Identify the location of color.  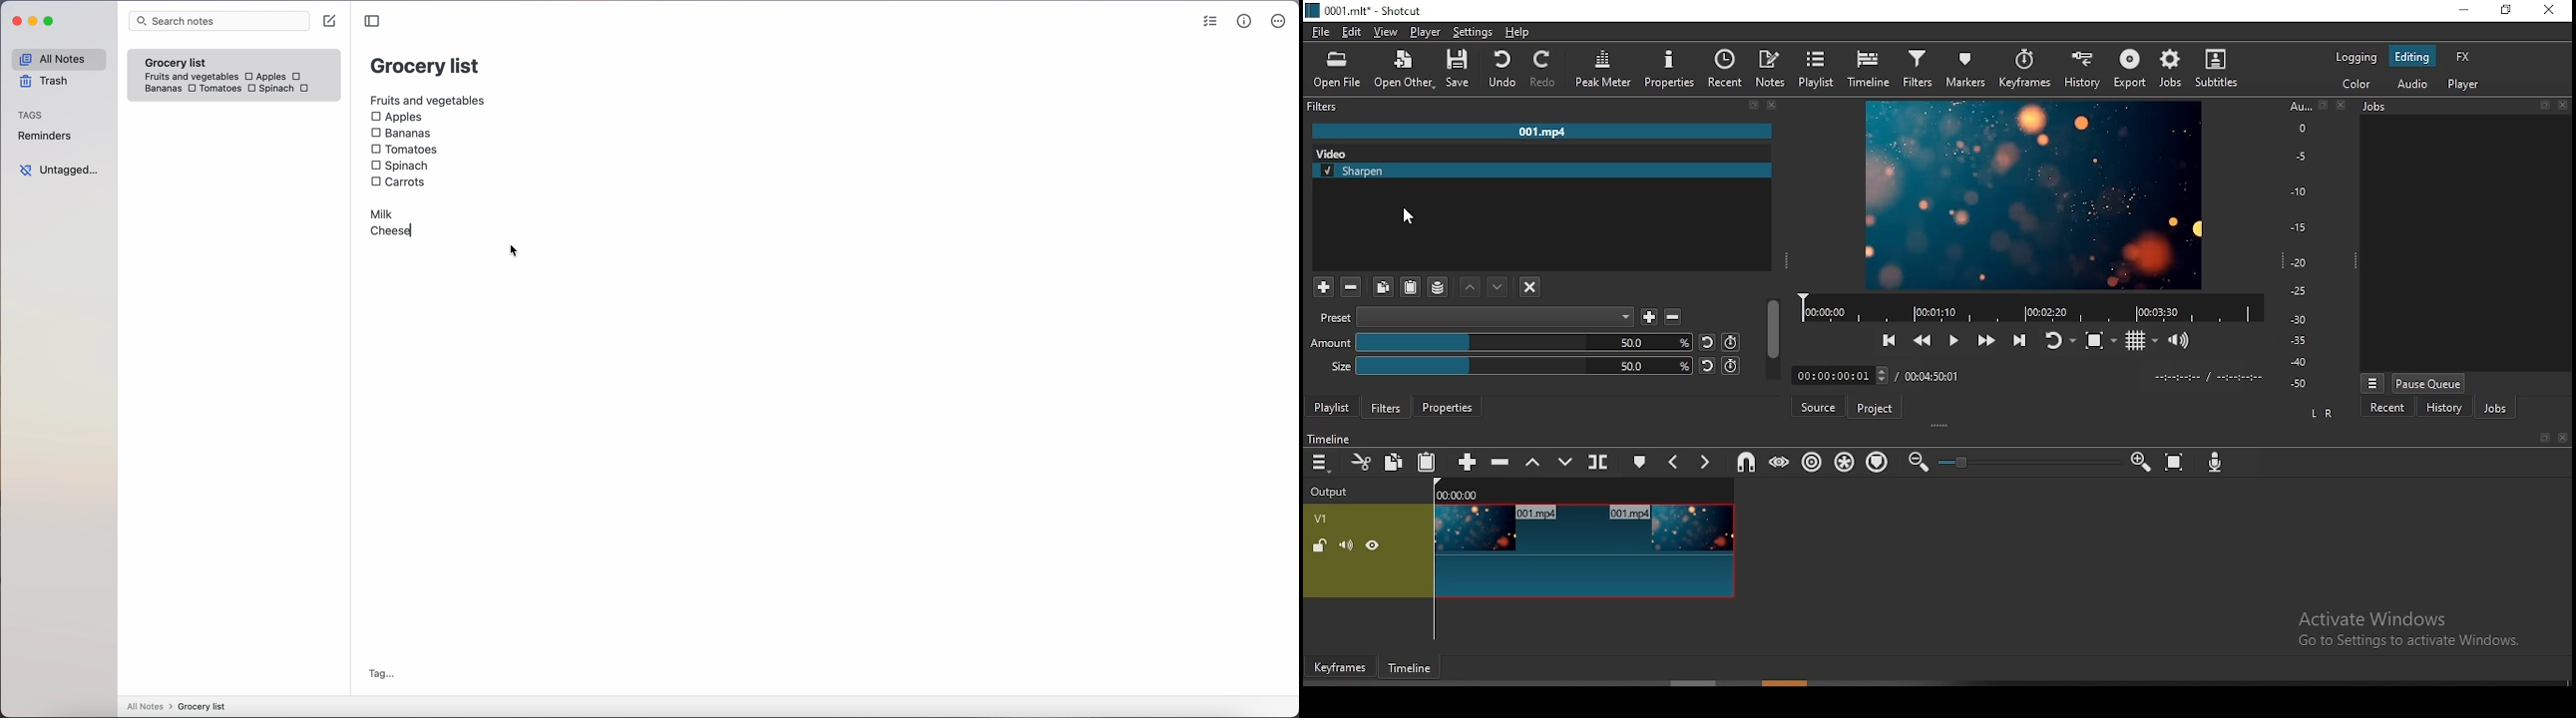
(2353, 84).